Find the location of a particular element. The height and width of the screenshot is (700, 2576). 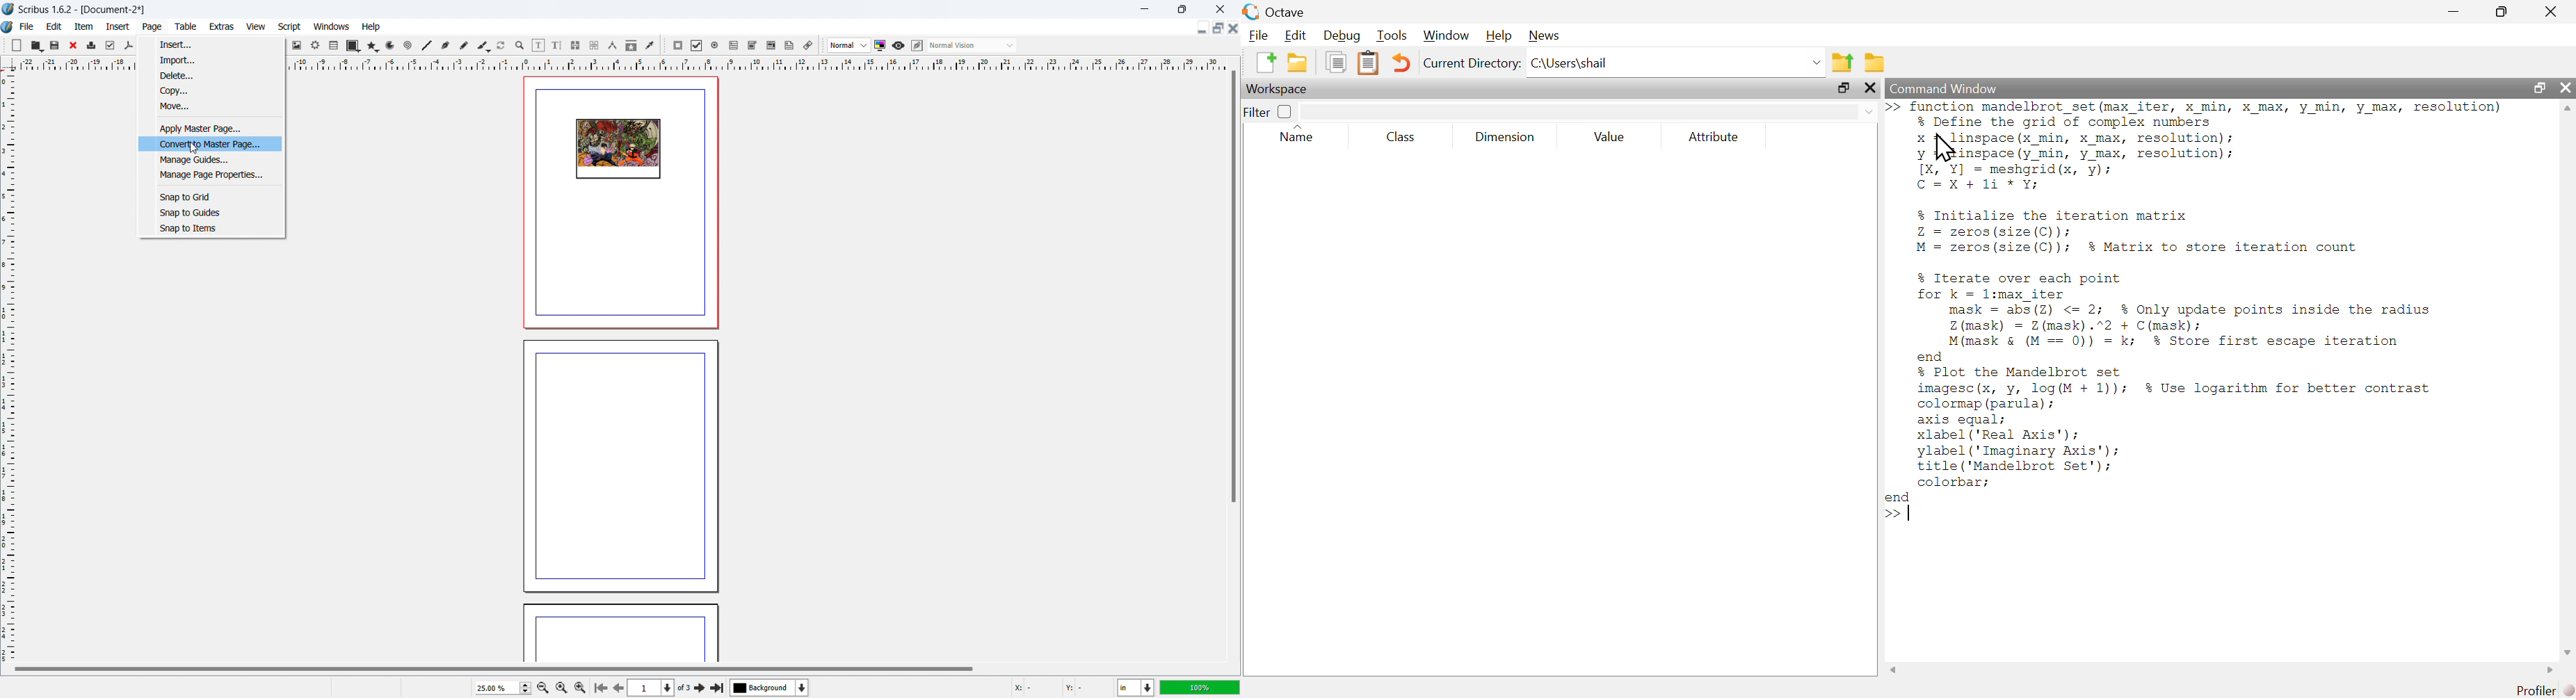

page design is located at coordinates (618, 149).